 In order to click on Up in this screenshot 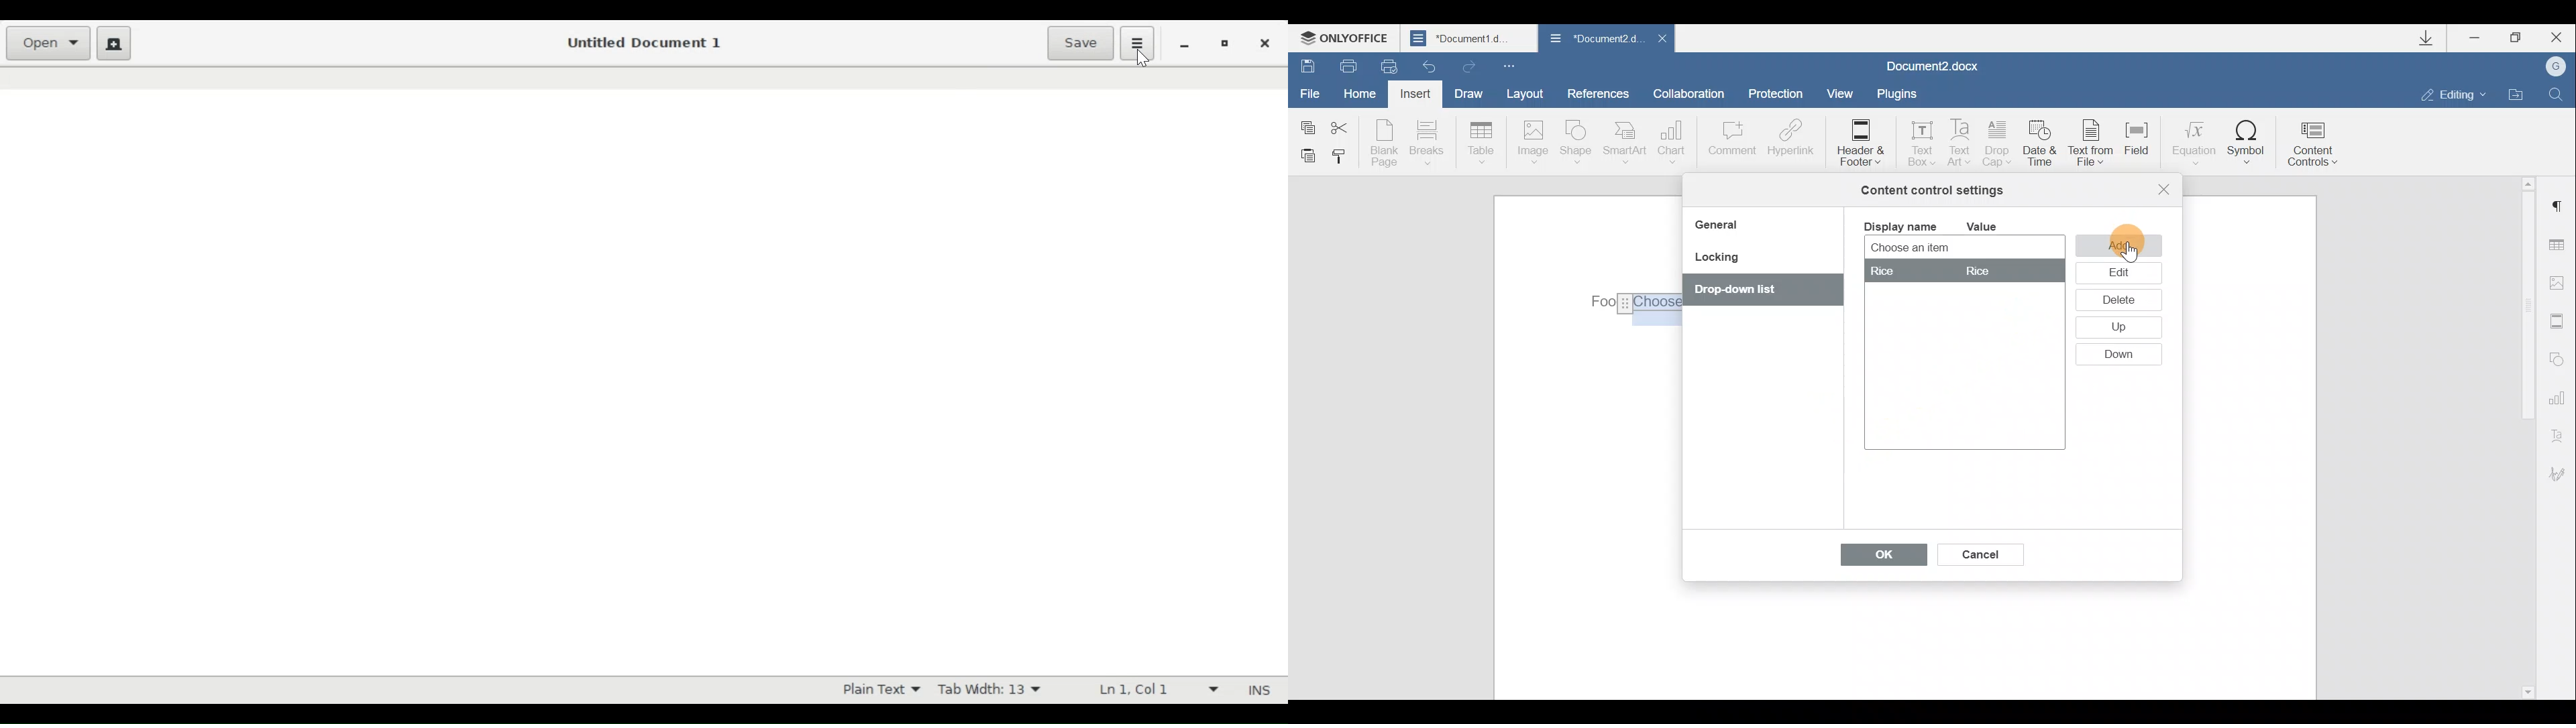, I will do `click(2117, 328)`.